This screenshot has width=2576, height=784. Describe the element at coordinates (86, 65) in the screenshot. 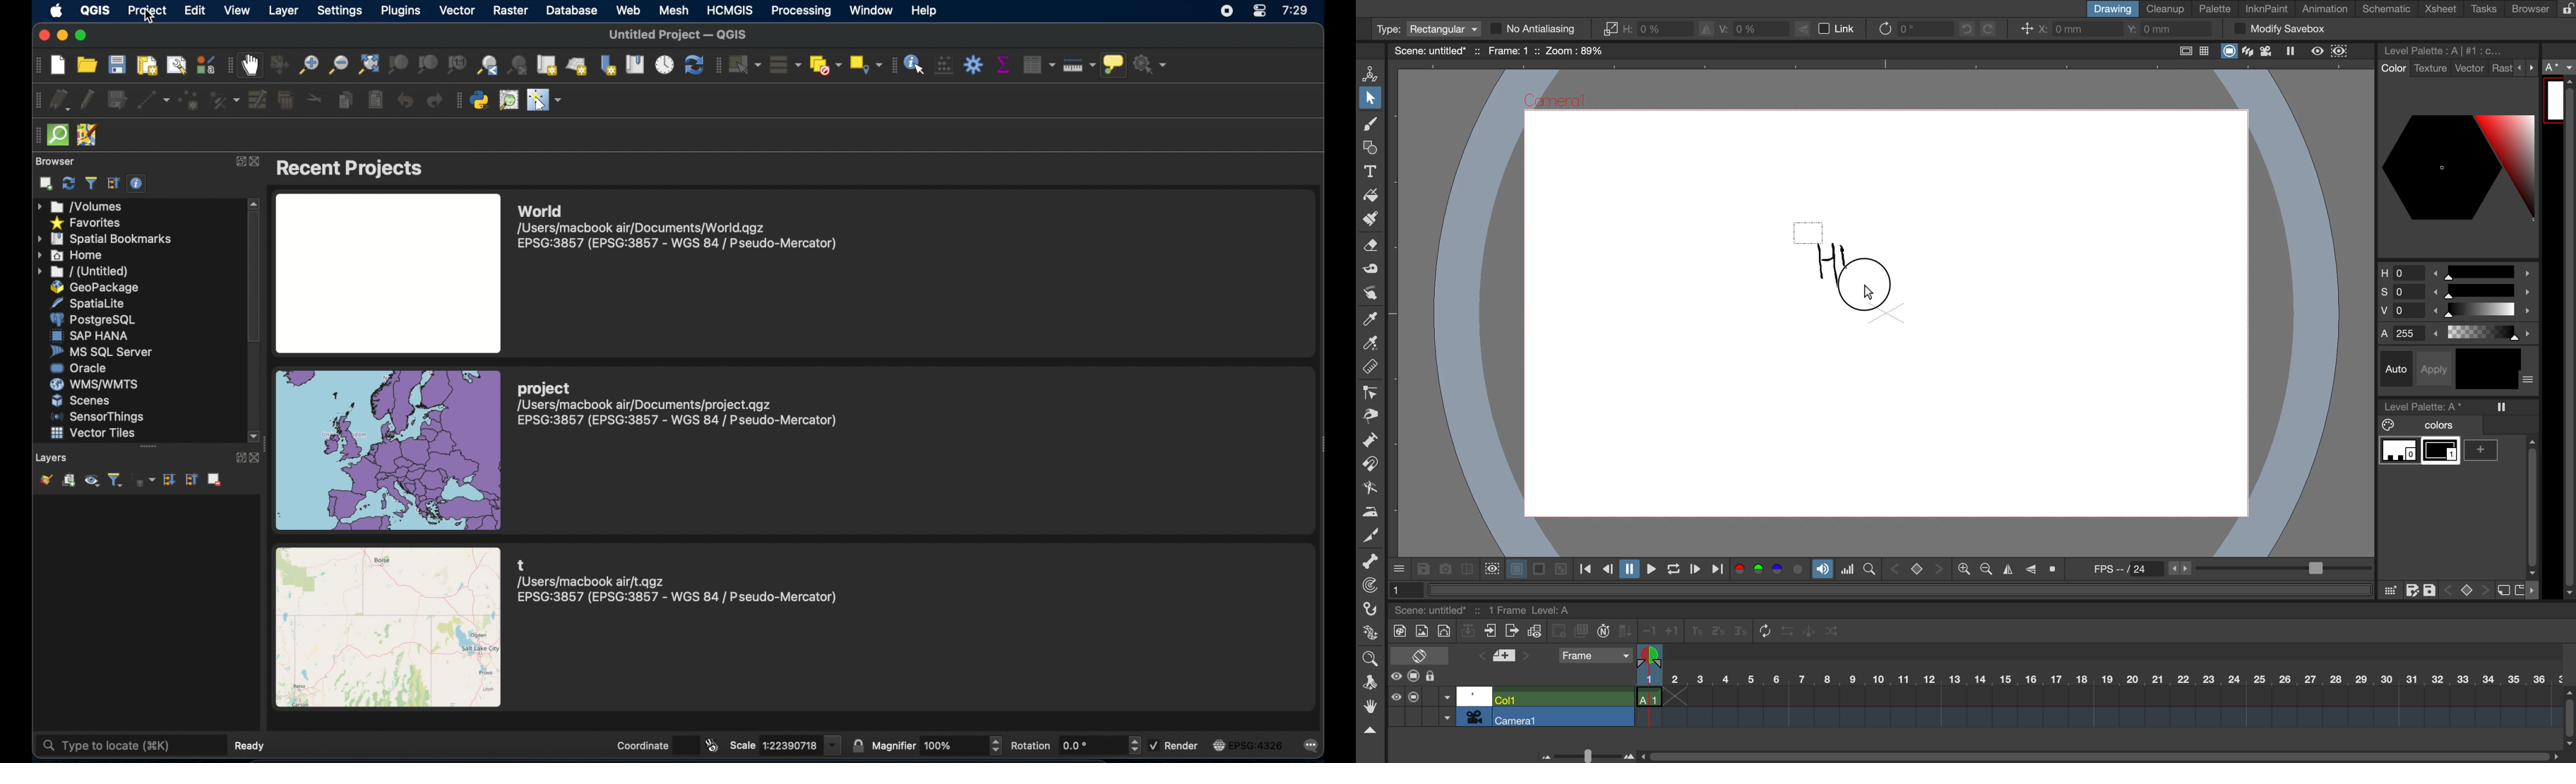

I see `open project` at that location.